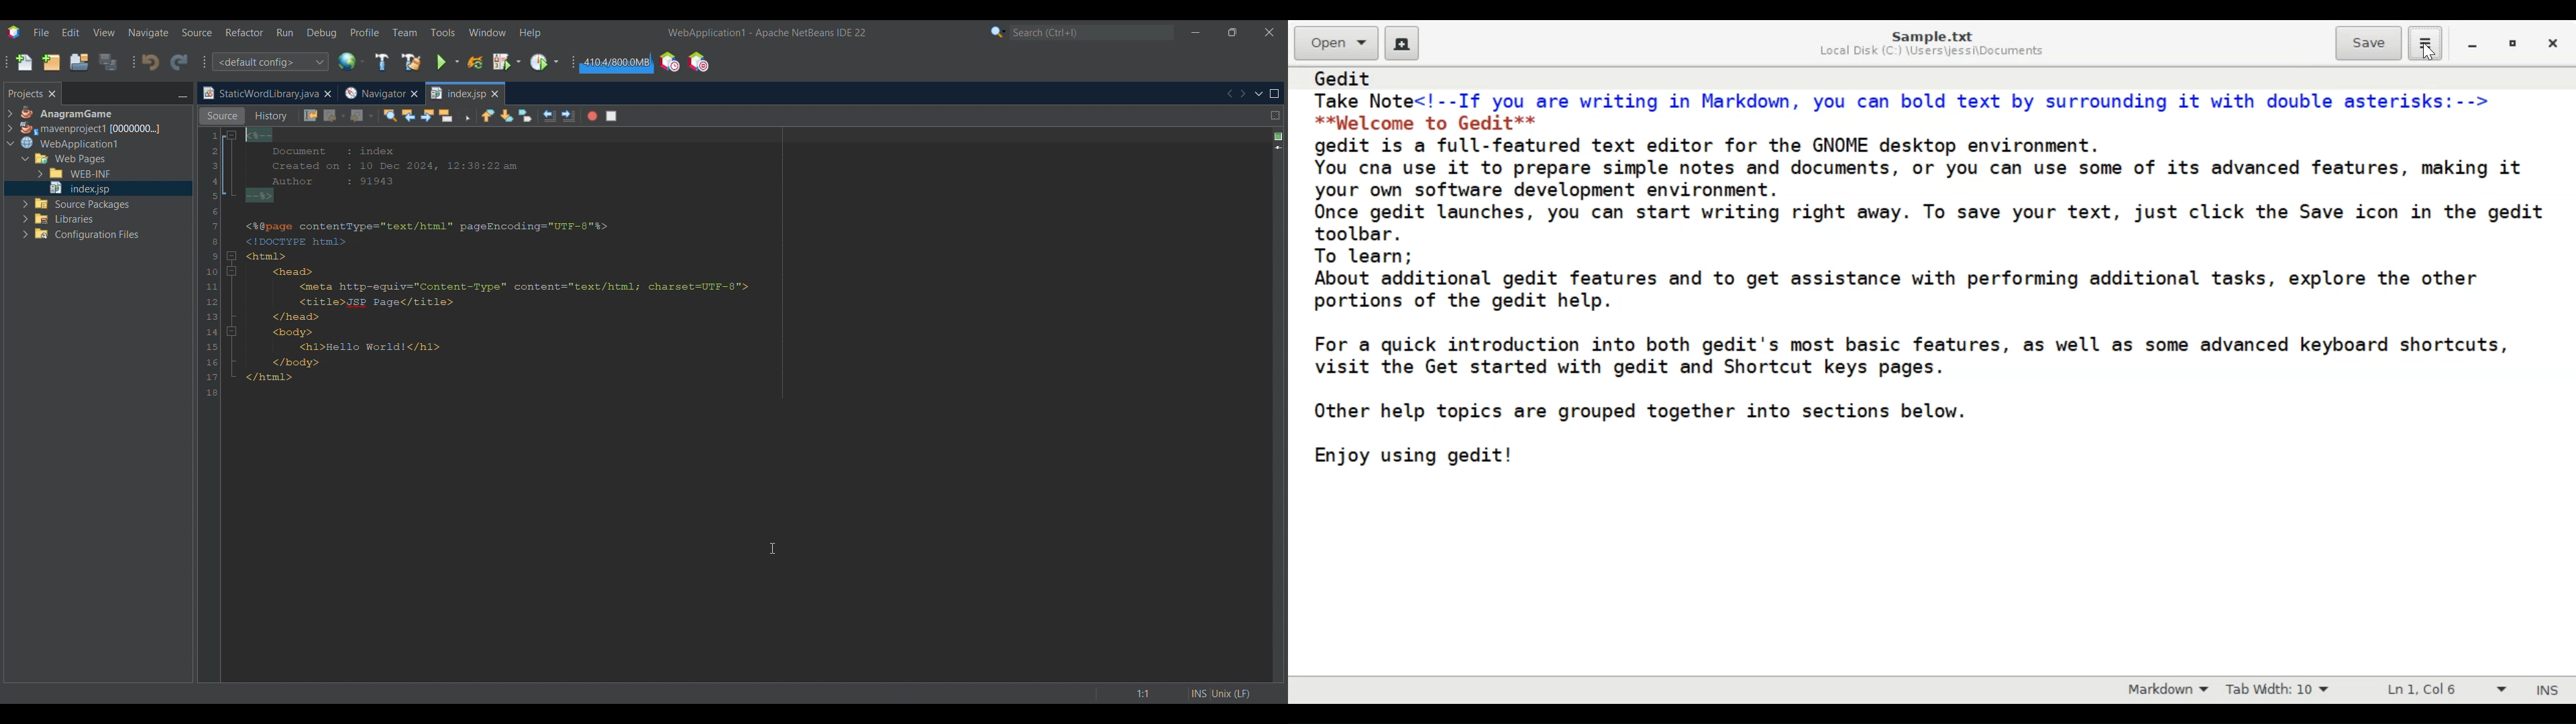  What do you see at coordinates (2279, 690) in the screenshot?
I see `Tab Width` at bounding box center [2279, 690].